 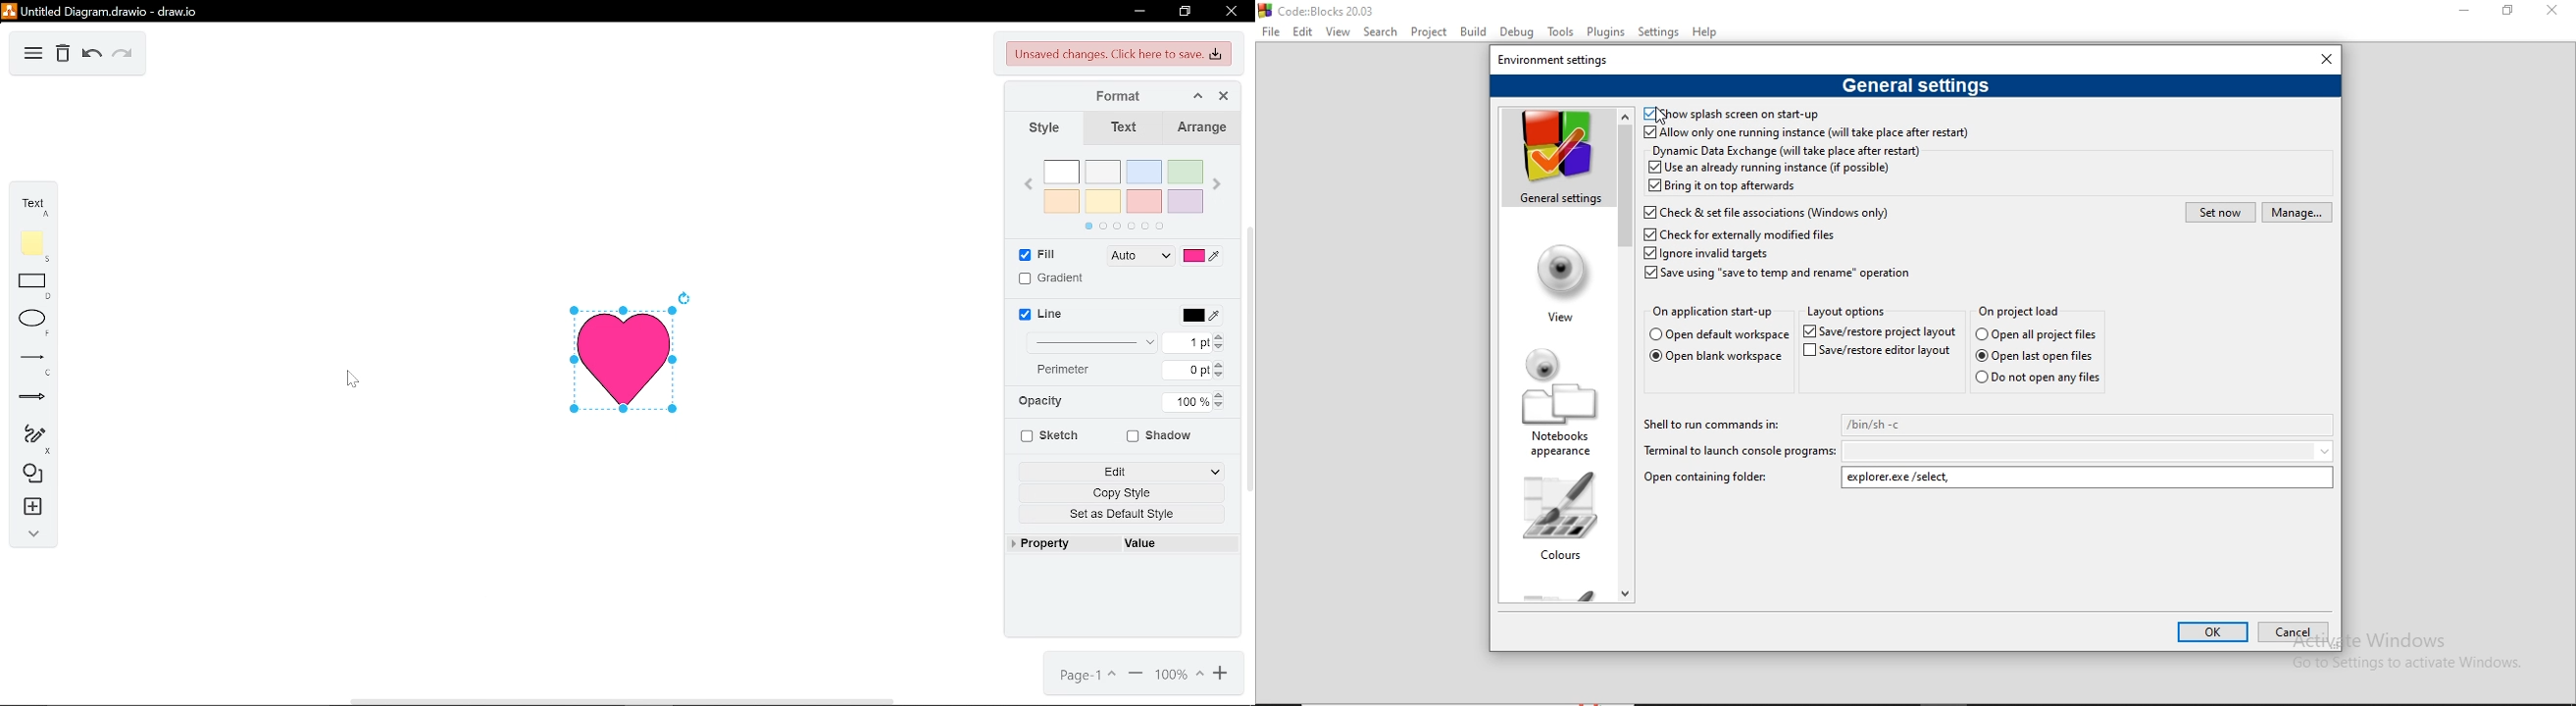 What do you see at coordinates (1607, 30) in the screenshot?
I see `Plugins ` at bounding box center [1607, 30].